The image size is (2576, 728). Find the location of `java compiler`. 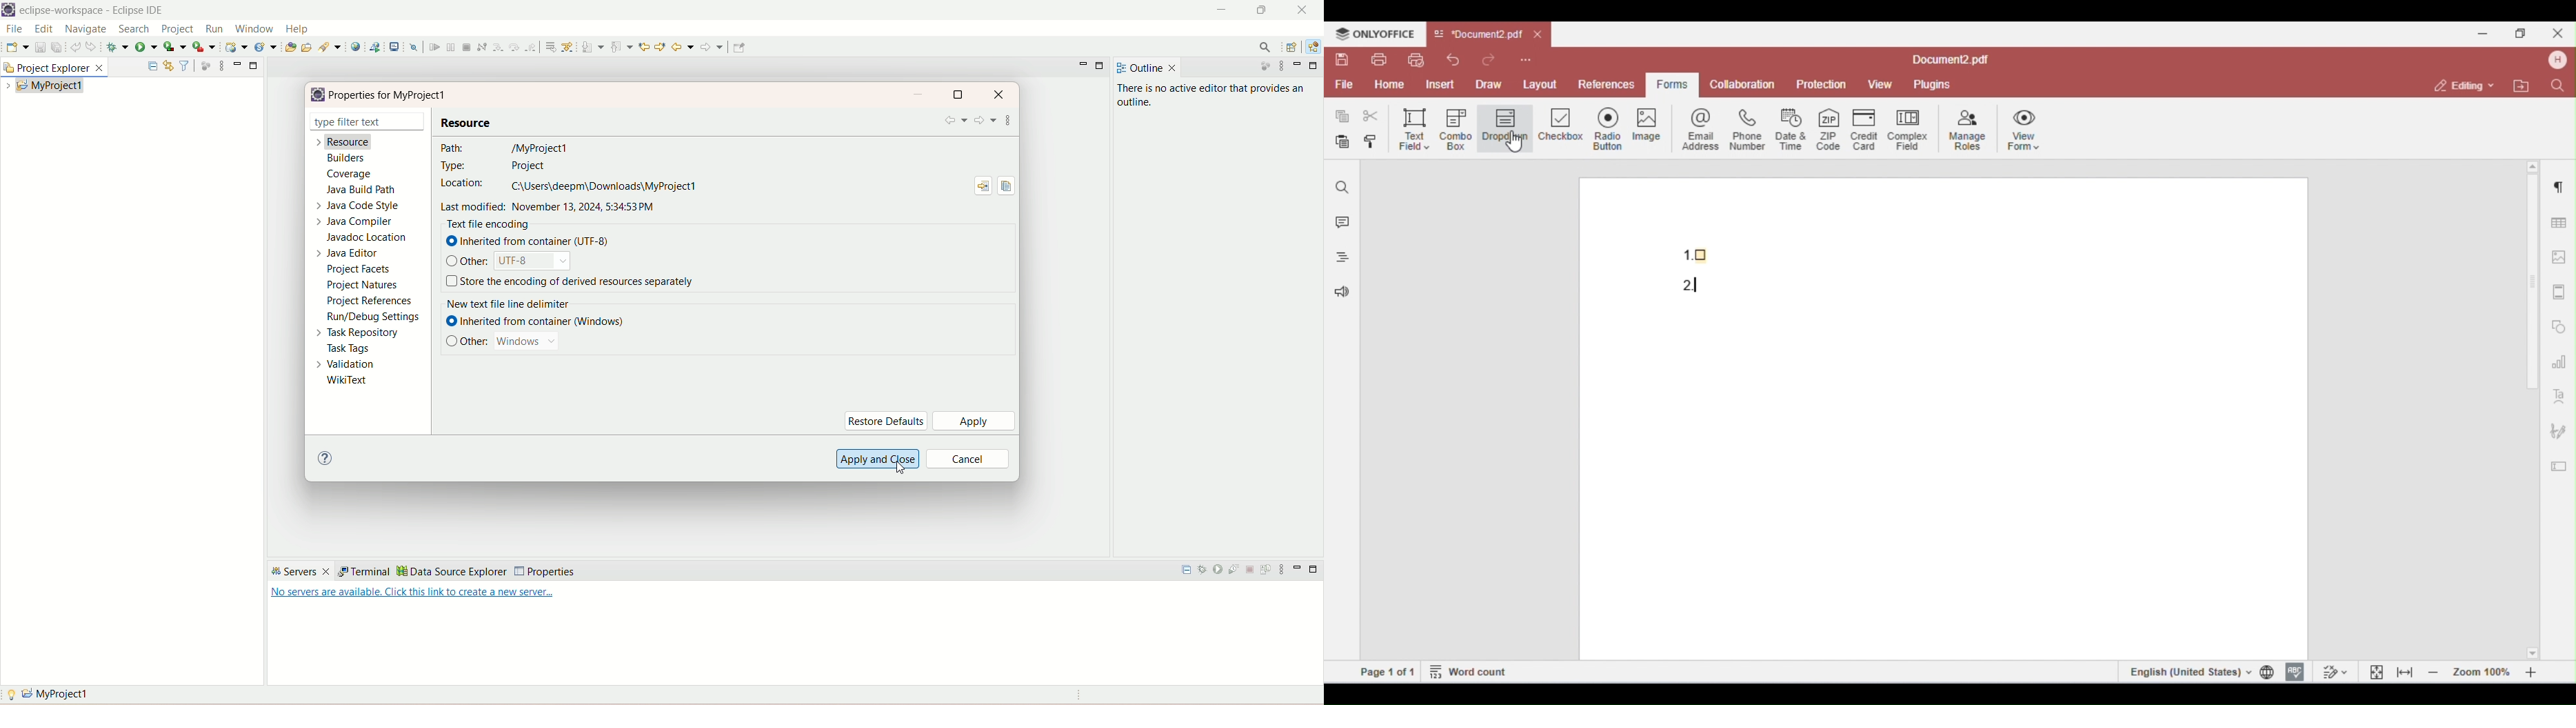

java compiler is located at coordinates (356, 222).